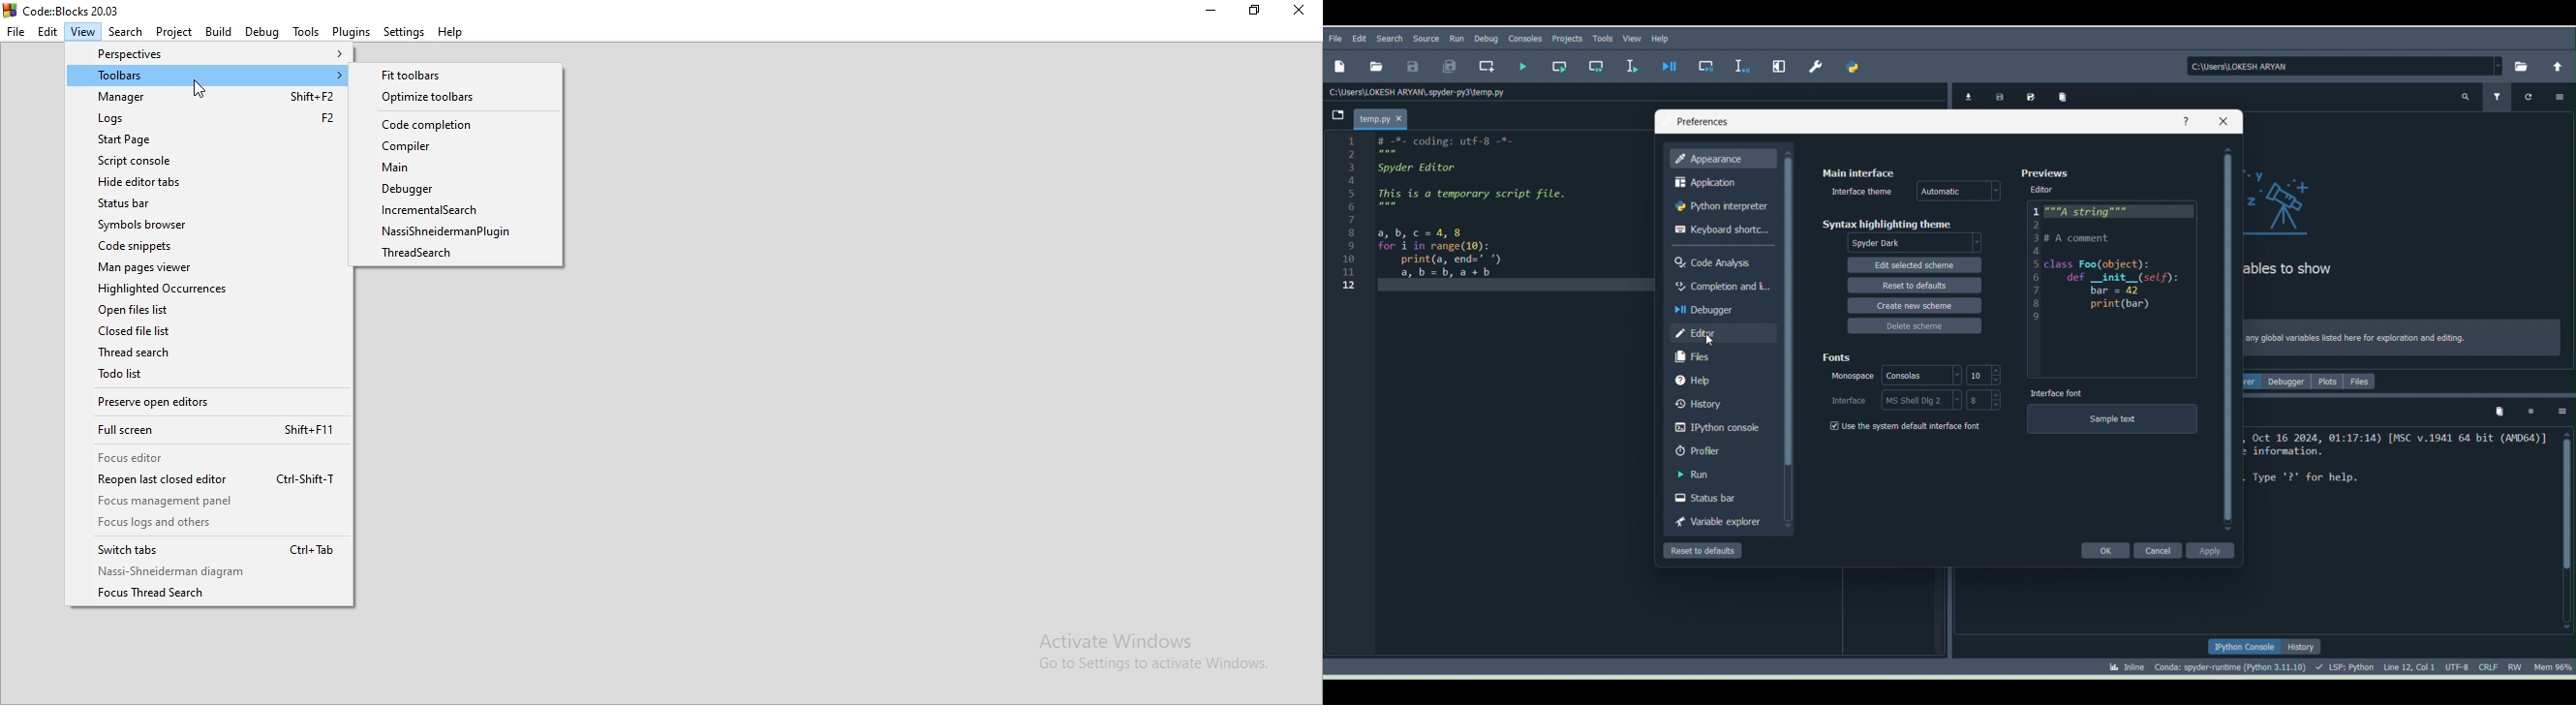  I want to click on Create new scheme, so click(1912, 304).